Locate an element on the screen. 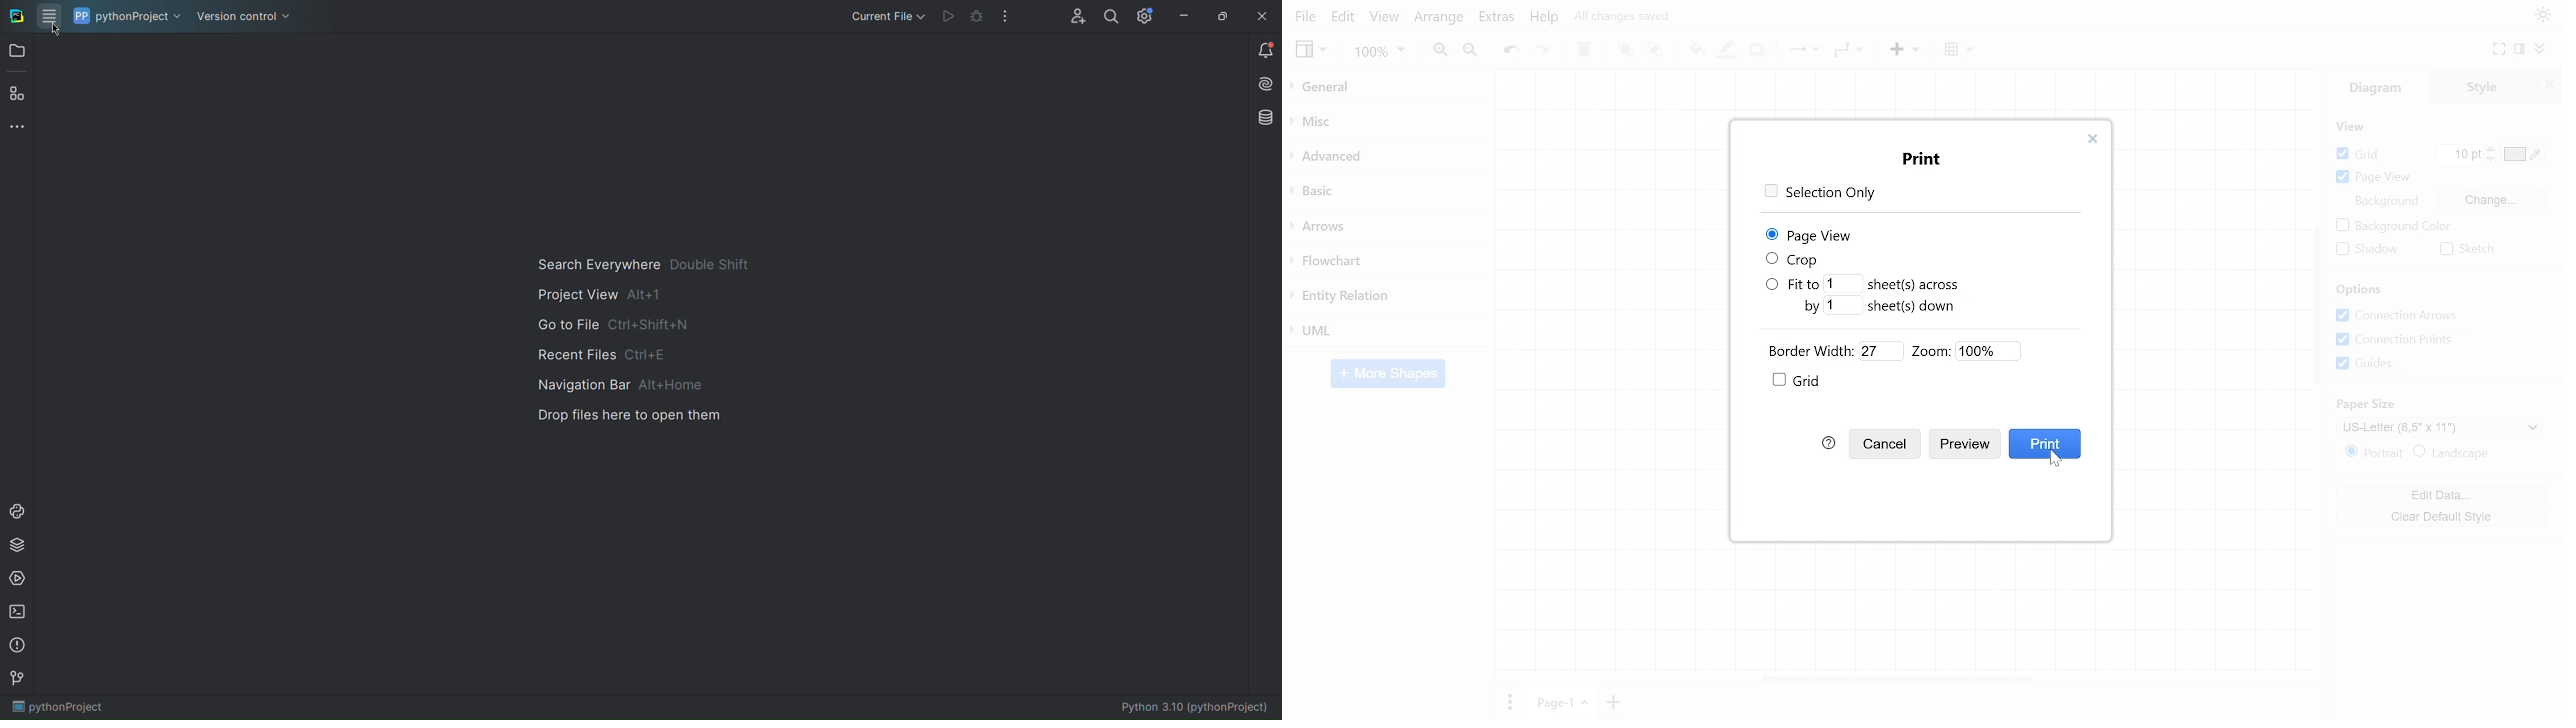 This screenshot has height=728, width=2576. Version control is located at coordinates (245, 15).